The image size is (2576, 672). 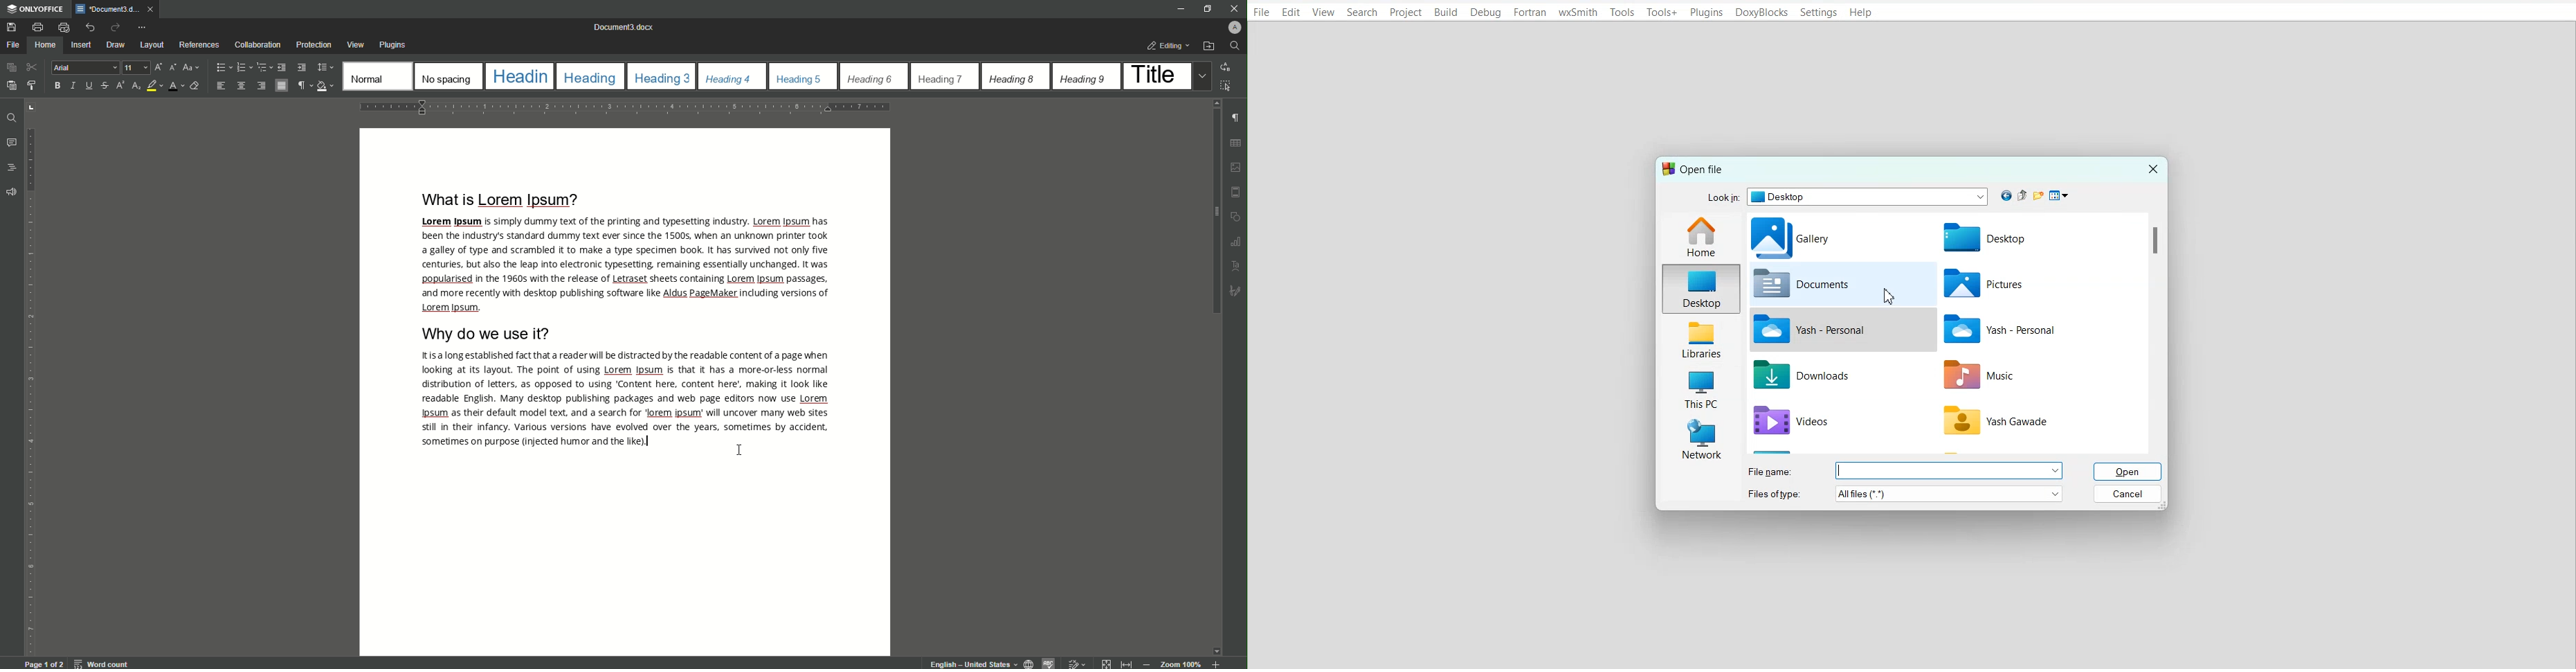 I want to click on File, so click(x=1261, y=12).